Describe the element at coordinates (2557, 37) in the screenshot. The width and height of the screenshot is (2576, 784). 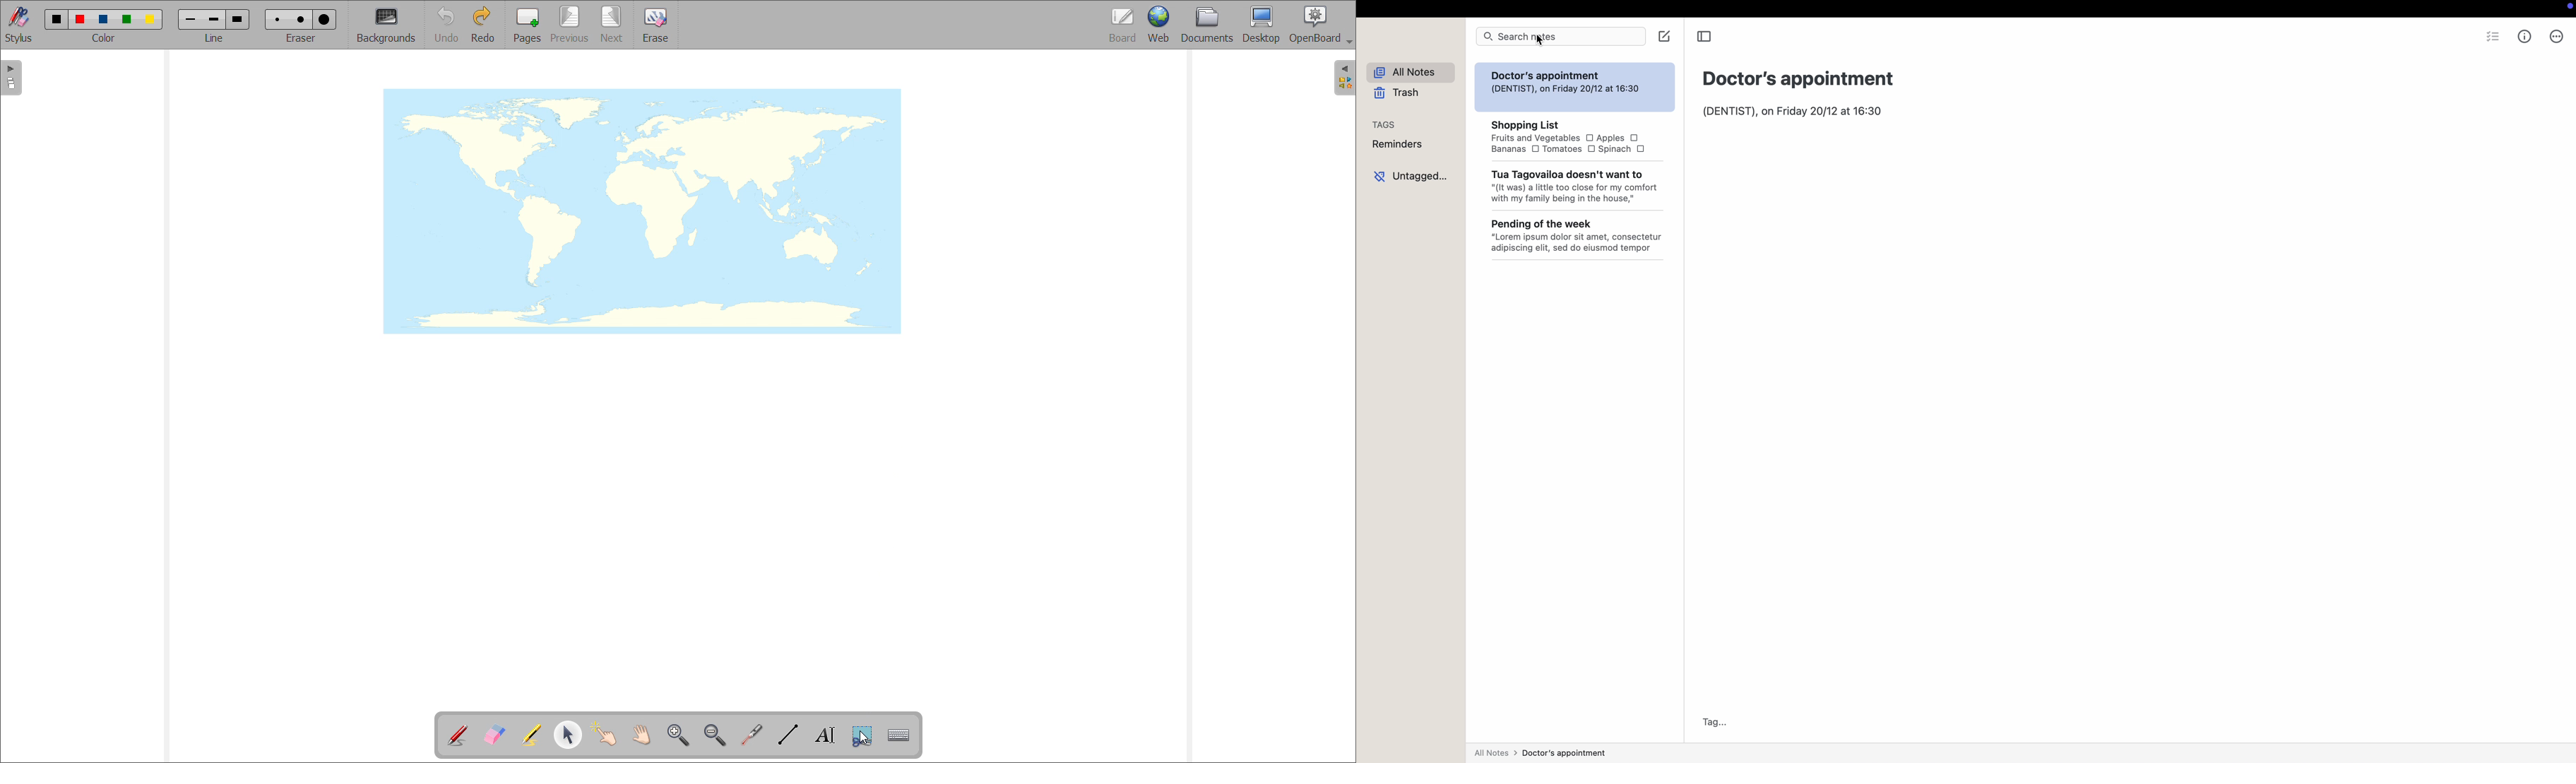
I see `more options` at that location.